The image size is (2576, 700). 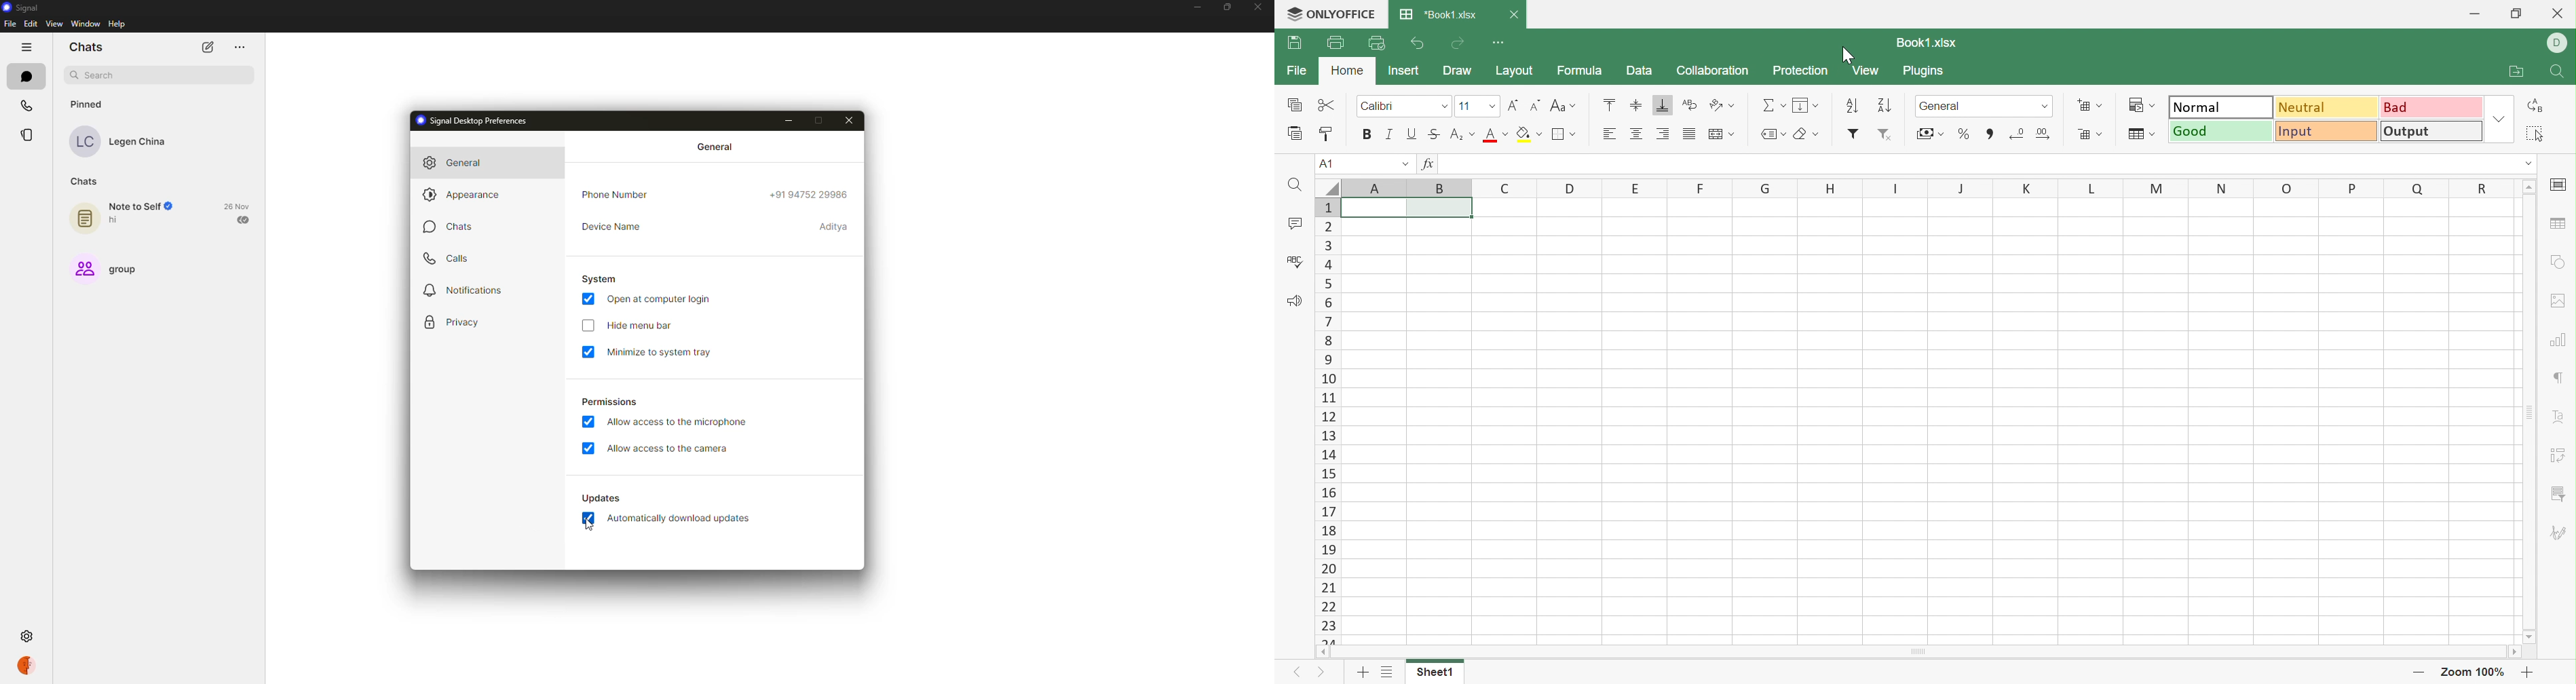 I want to click on edit, so click(x=31, y=23).